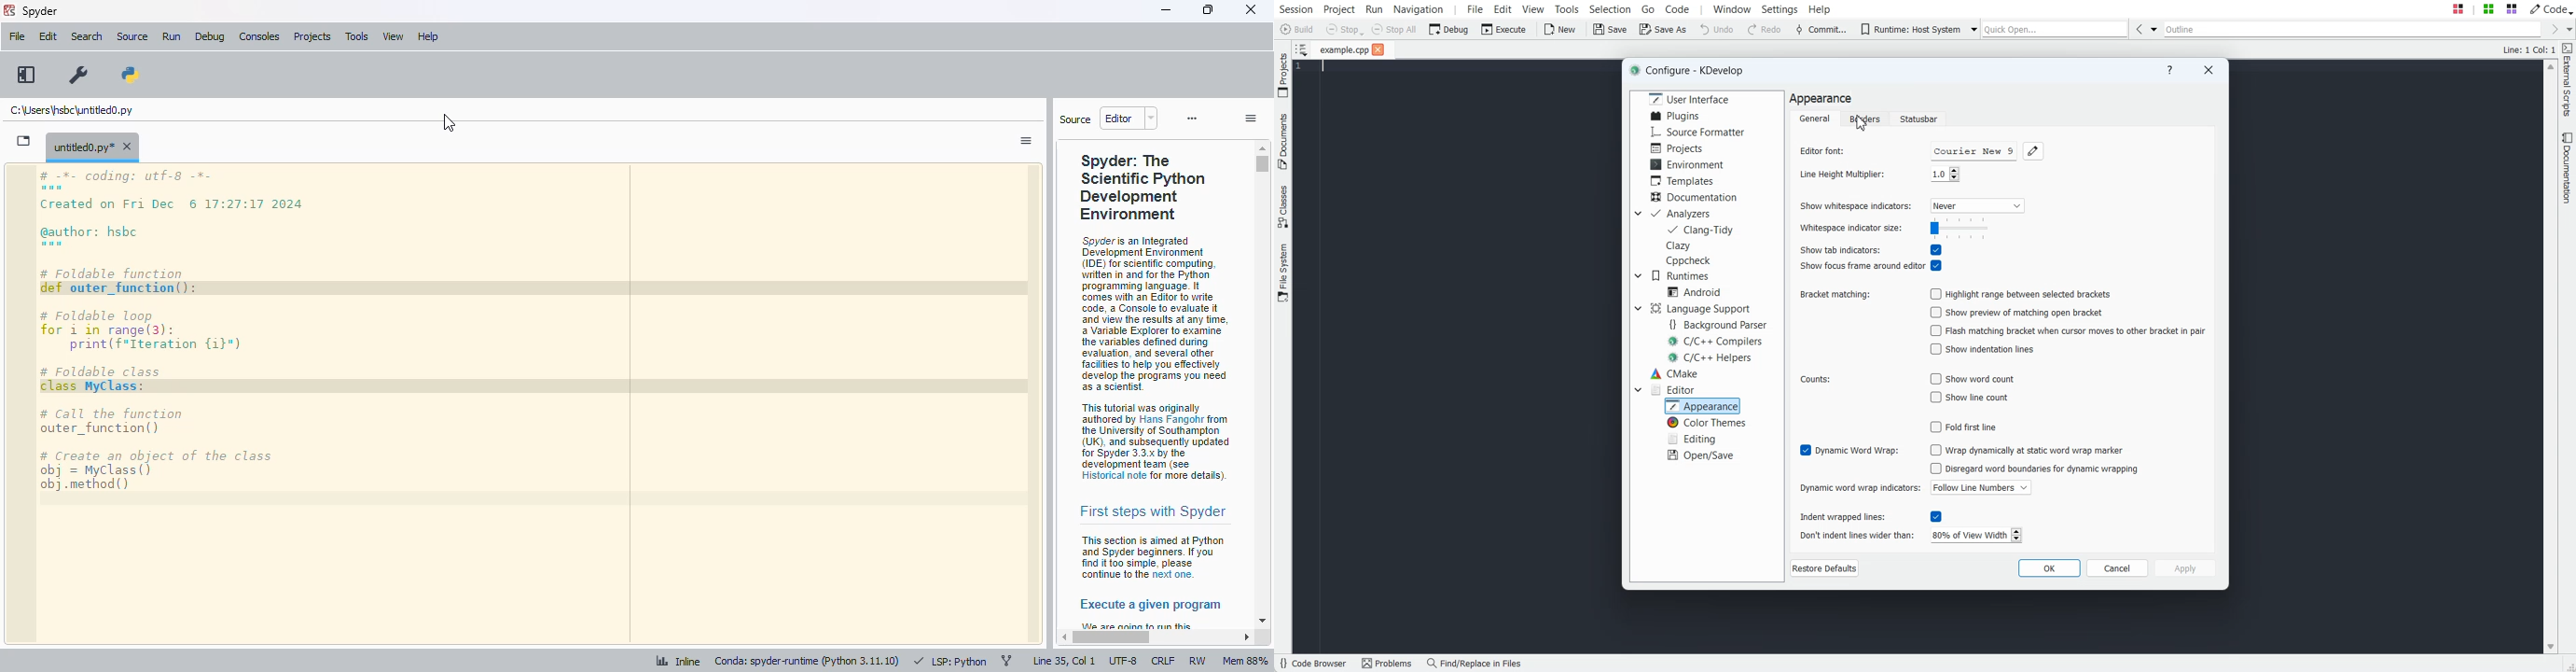 Image resolution: width=2576 pixels, height=672 pixels. What do you see at coordinates (48, 35) in the screenshot?
I see `edit` at bounding box center [48, 35].